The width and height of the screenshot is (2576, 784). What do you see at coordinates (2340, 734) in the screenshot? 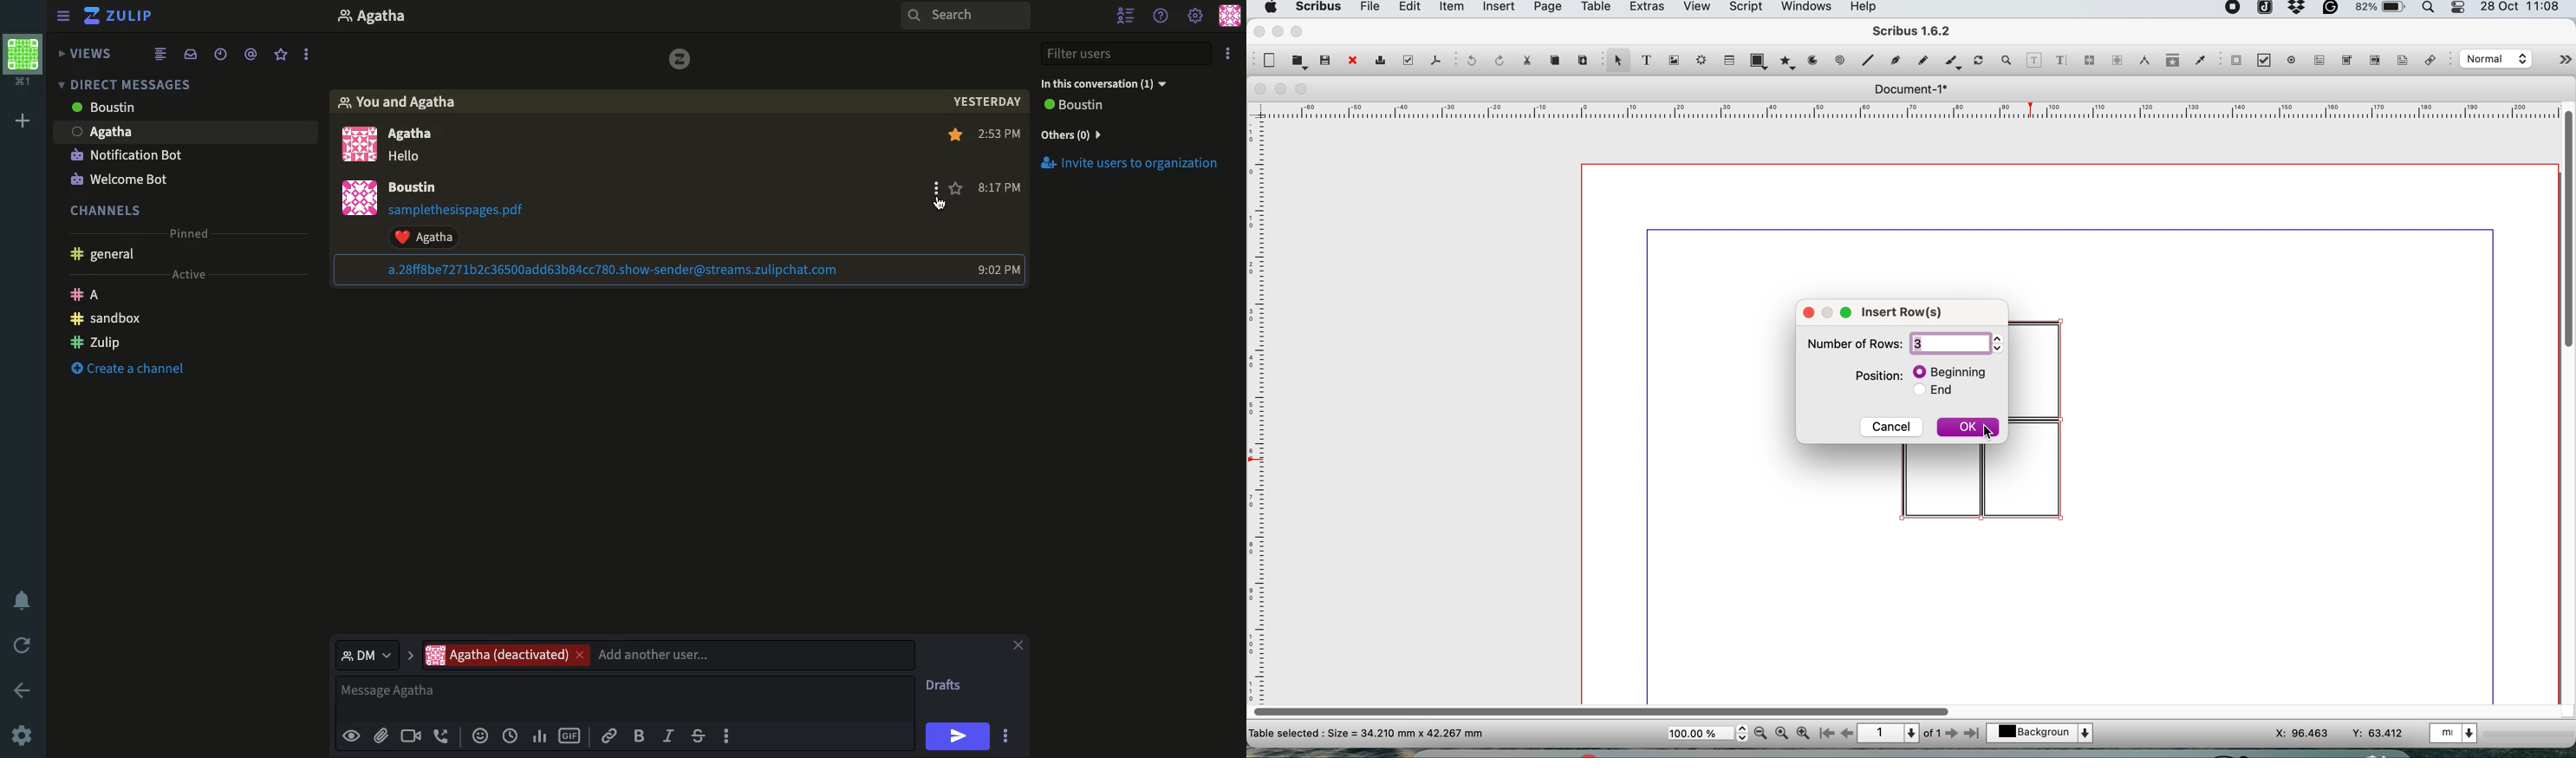
I see `xy coordinates` at bounding box center [2340, 734].